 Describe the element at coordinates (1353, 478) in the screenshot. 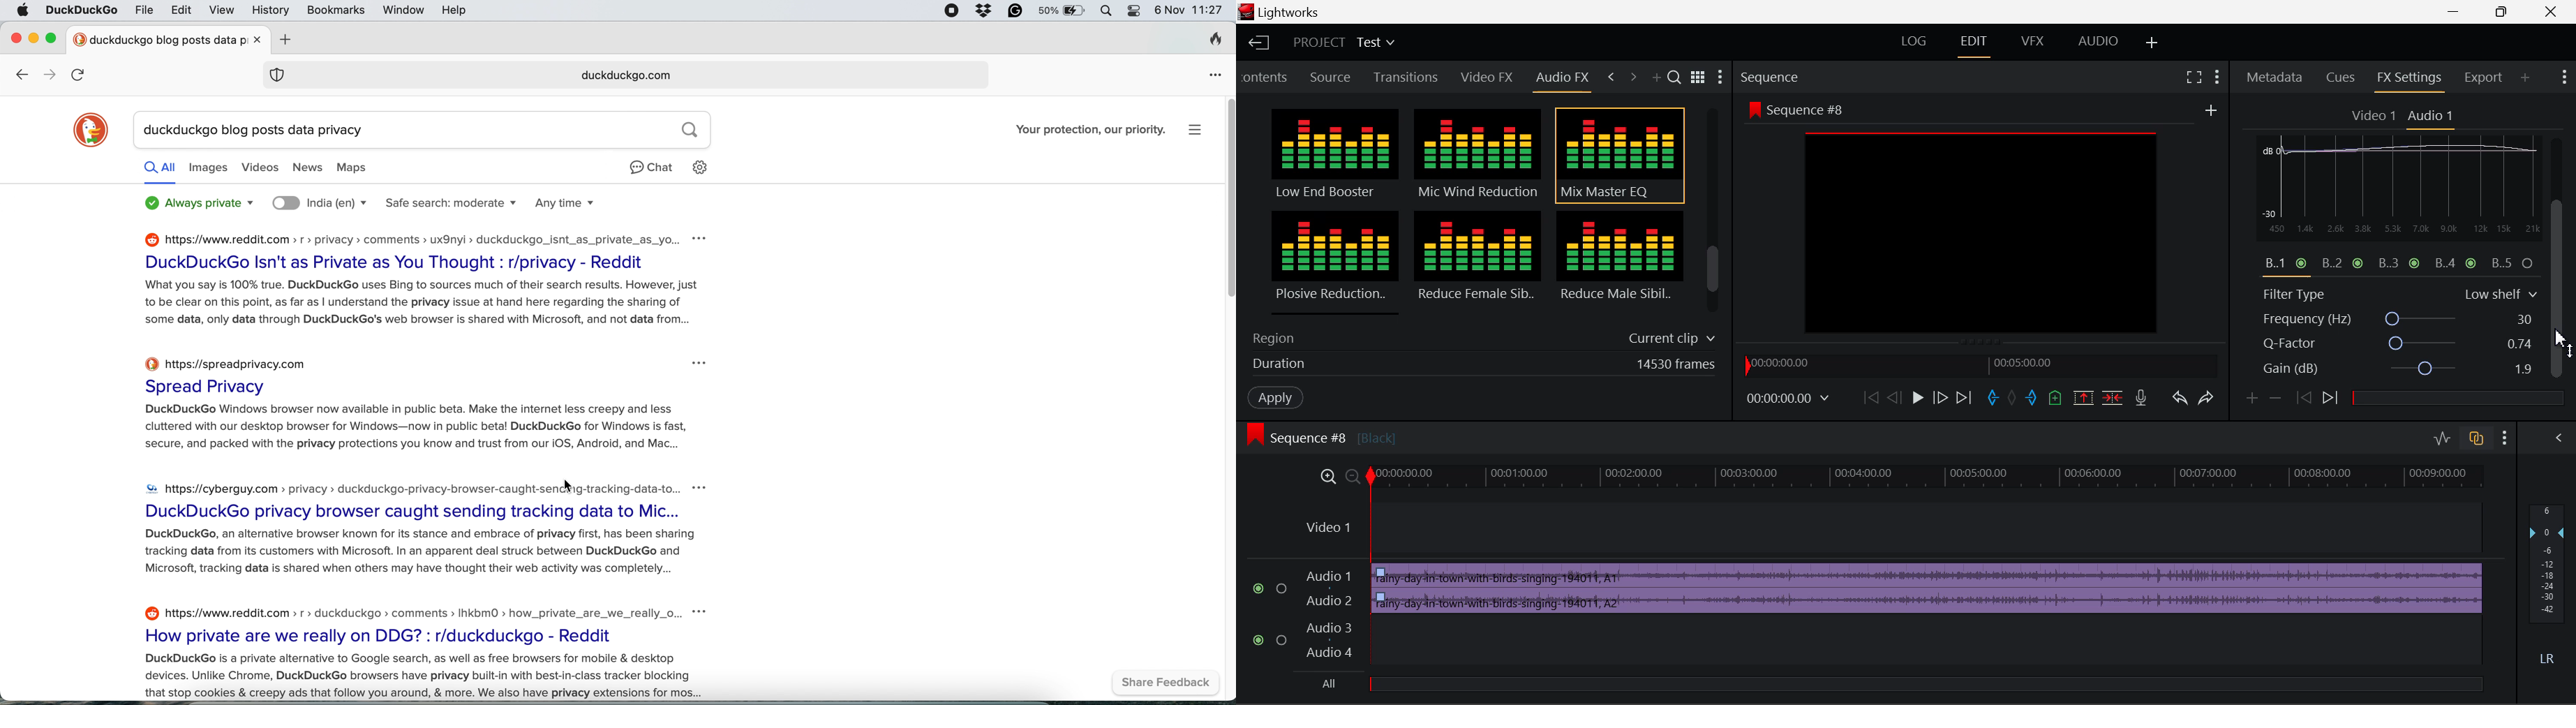

I see `Timeline Zoom Out` at that location.